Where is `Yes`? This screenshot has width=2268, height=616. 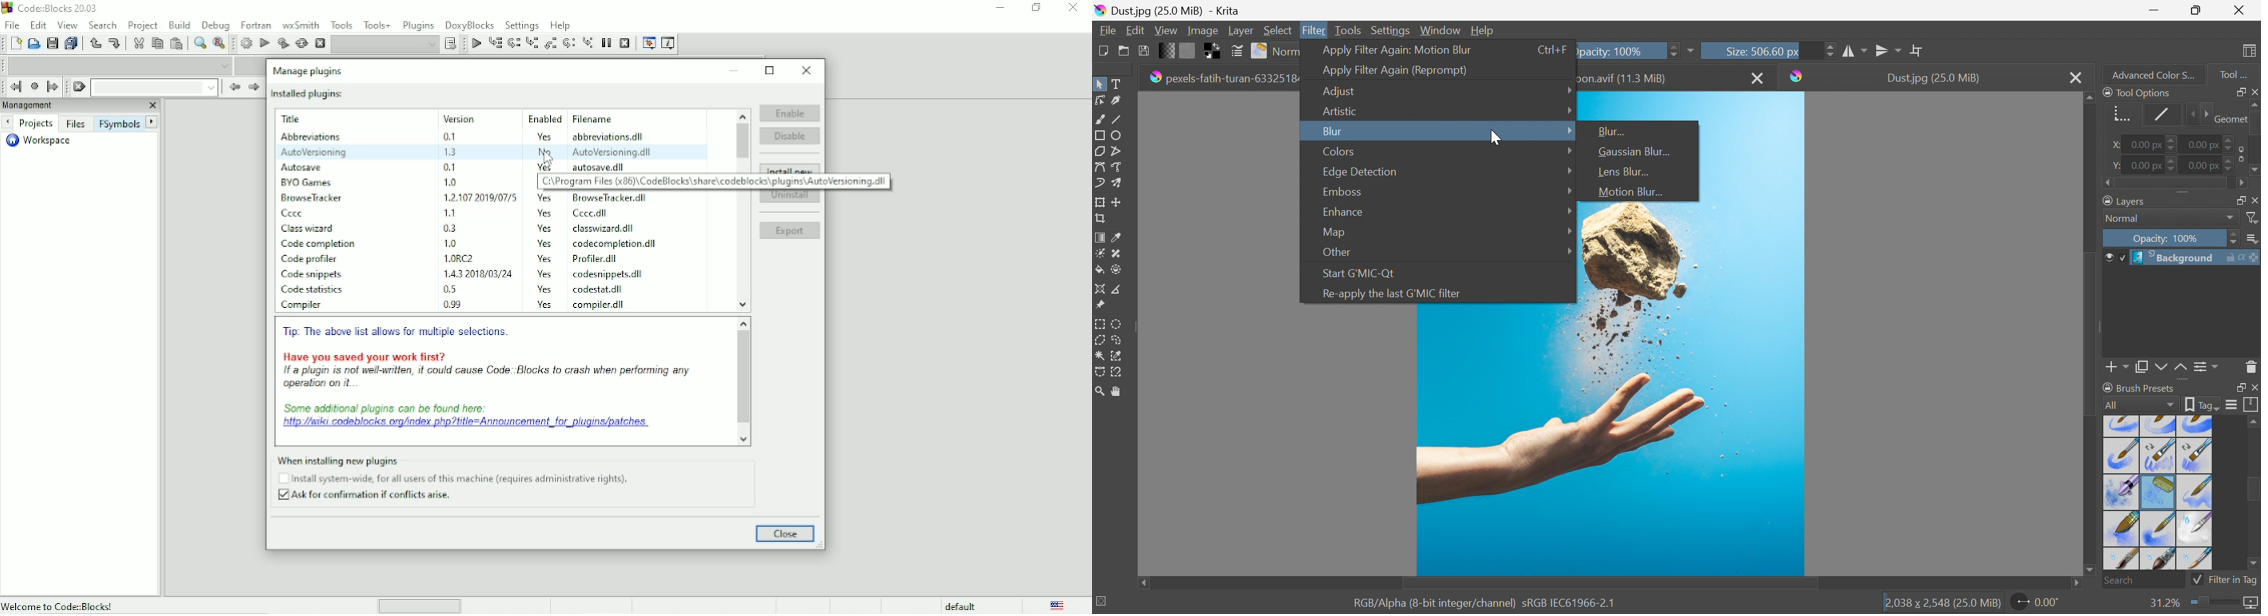
Yes is located at coordinates (545, 214).